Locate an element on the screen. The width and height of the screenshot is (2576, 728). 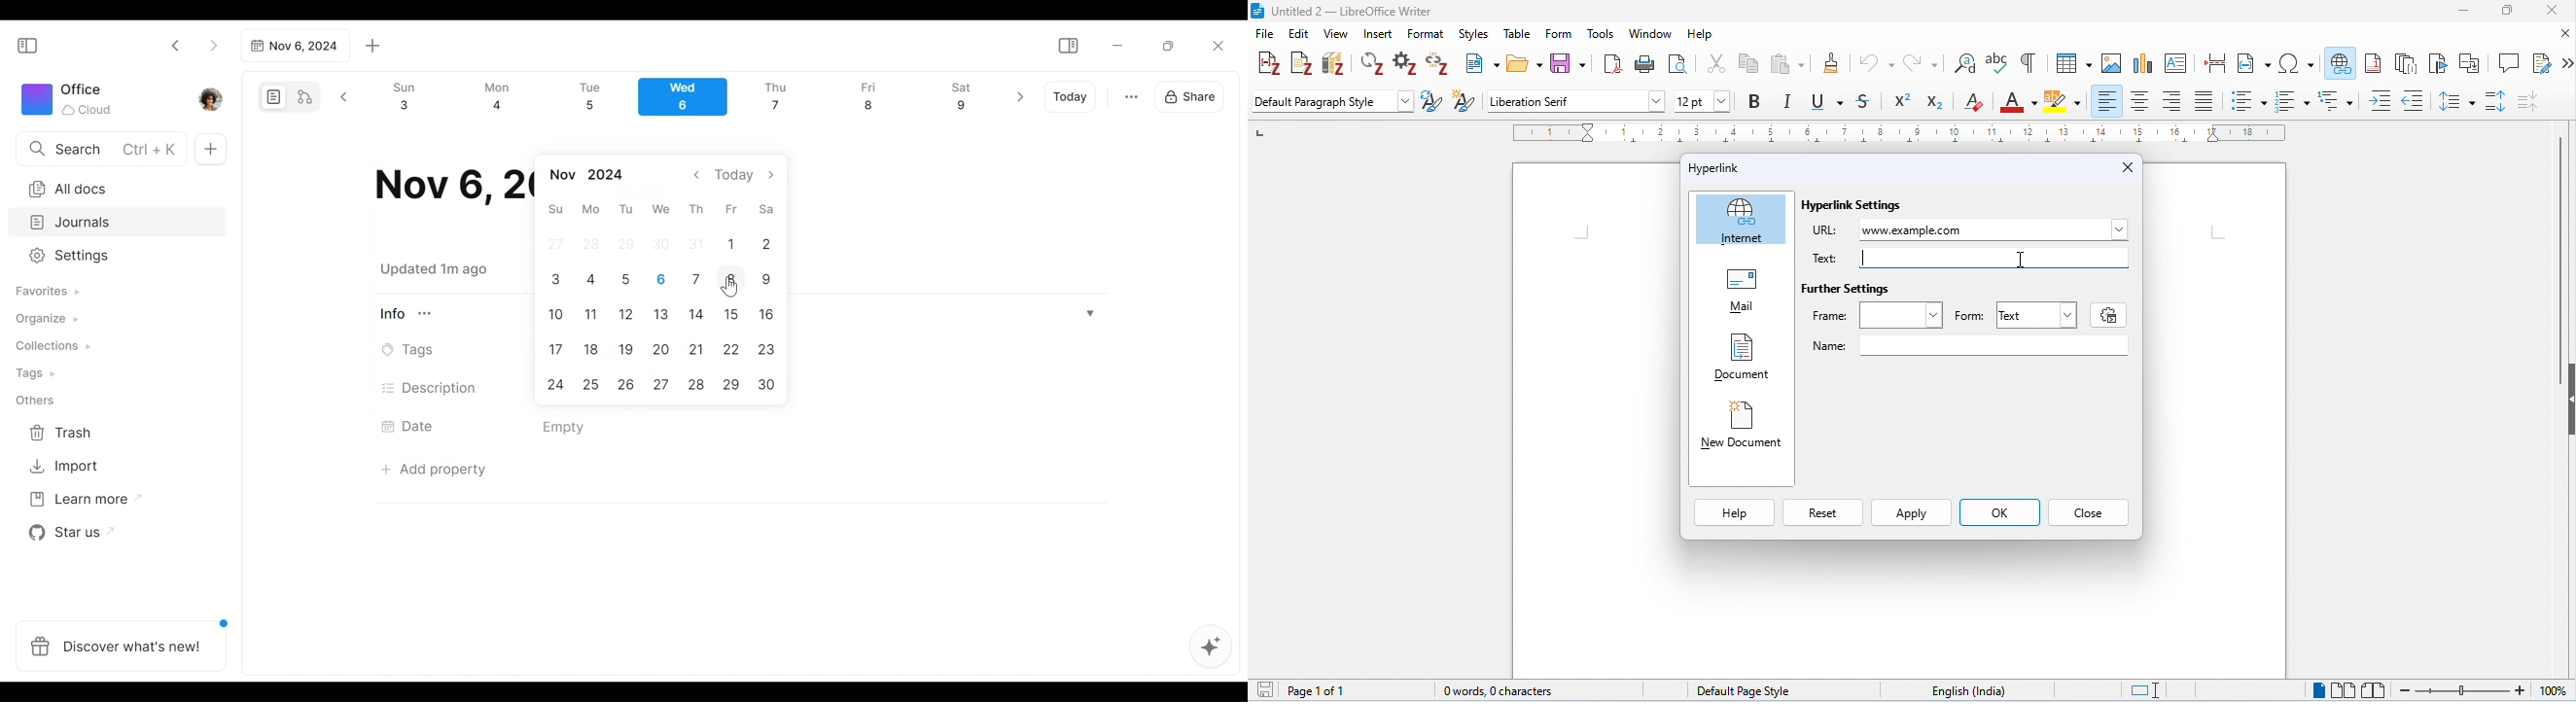
Hyperlink Settings is located at coordinates (1855, 203).